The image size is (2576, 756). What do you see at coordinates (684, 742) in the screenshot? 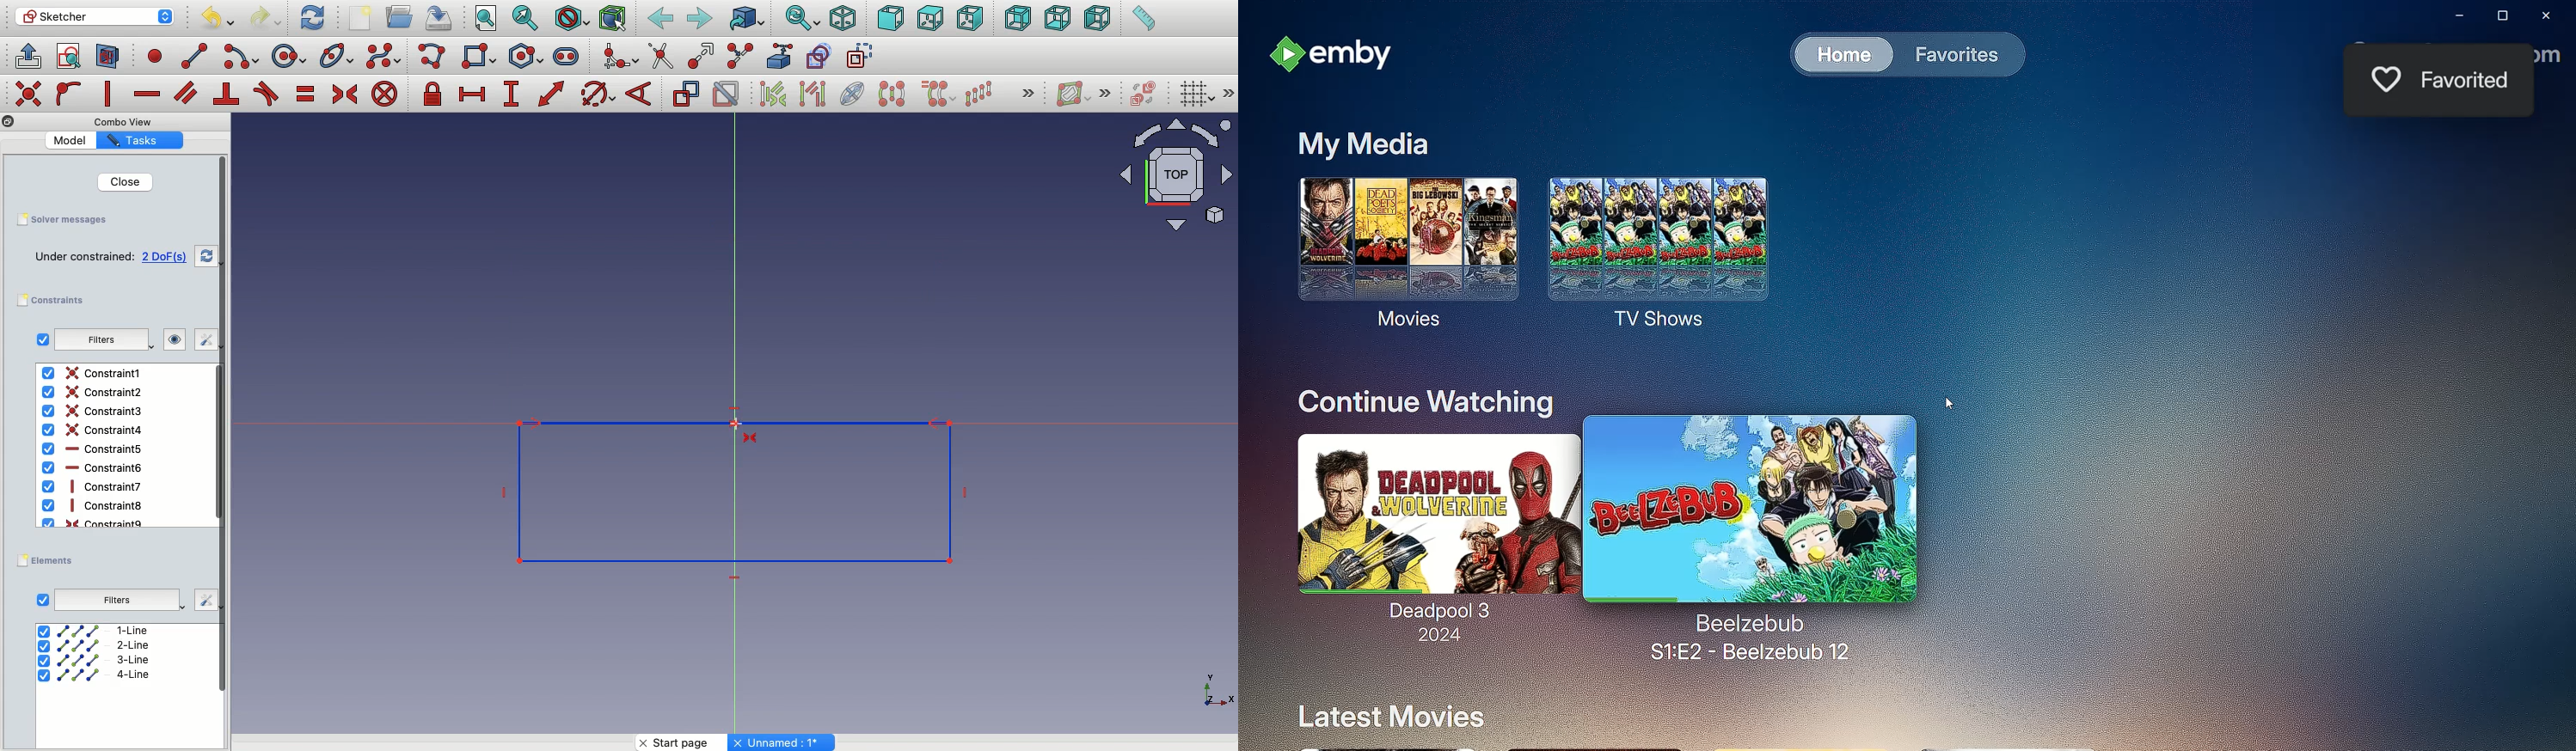
I see `Start page` at bounding box center [684, 742].